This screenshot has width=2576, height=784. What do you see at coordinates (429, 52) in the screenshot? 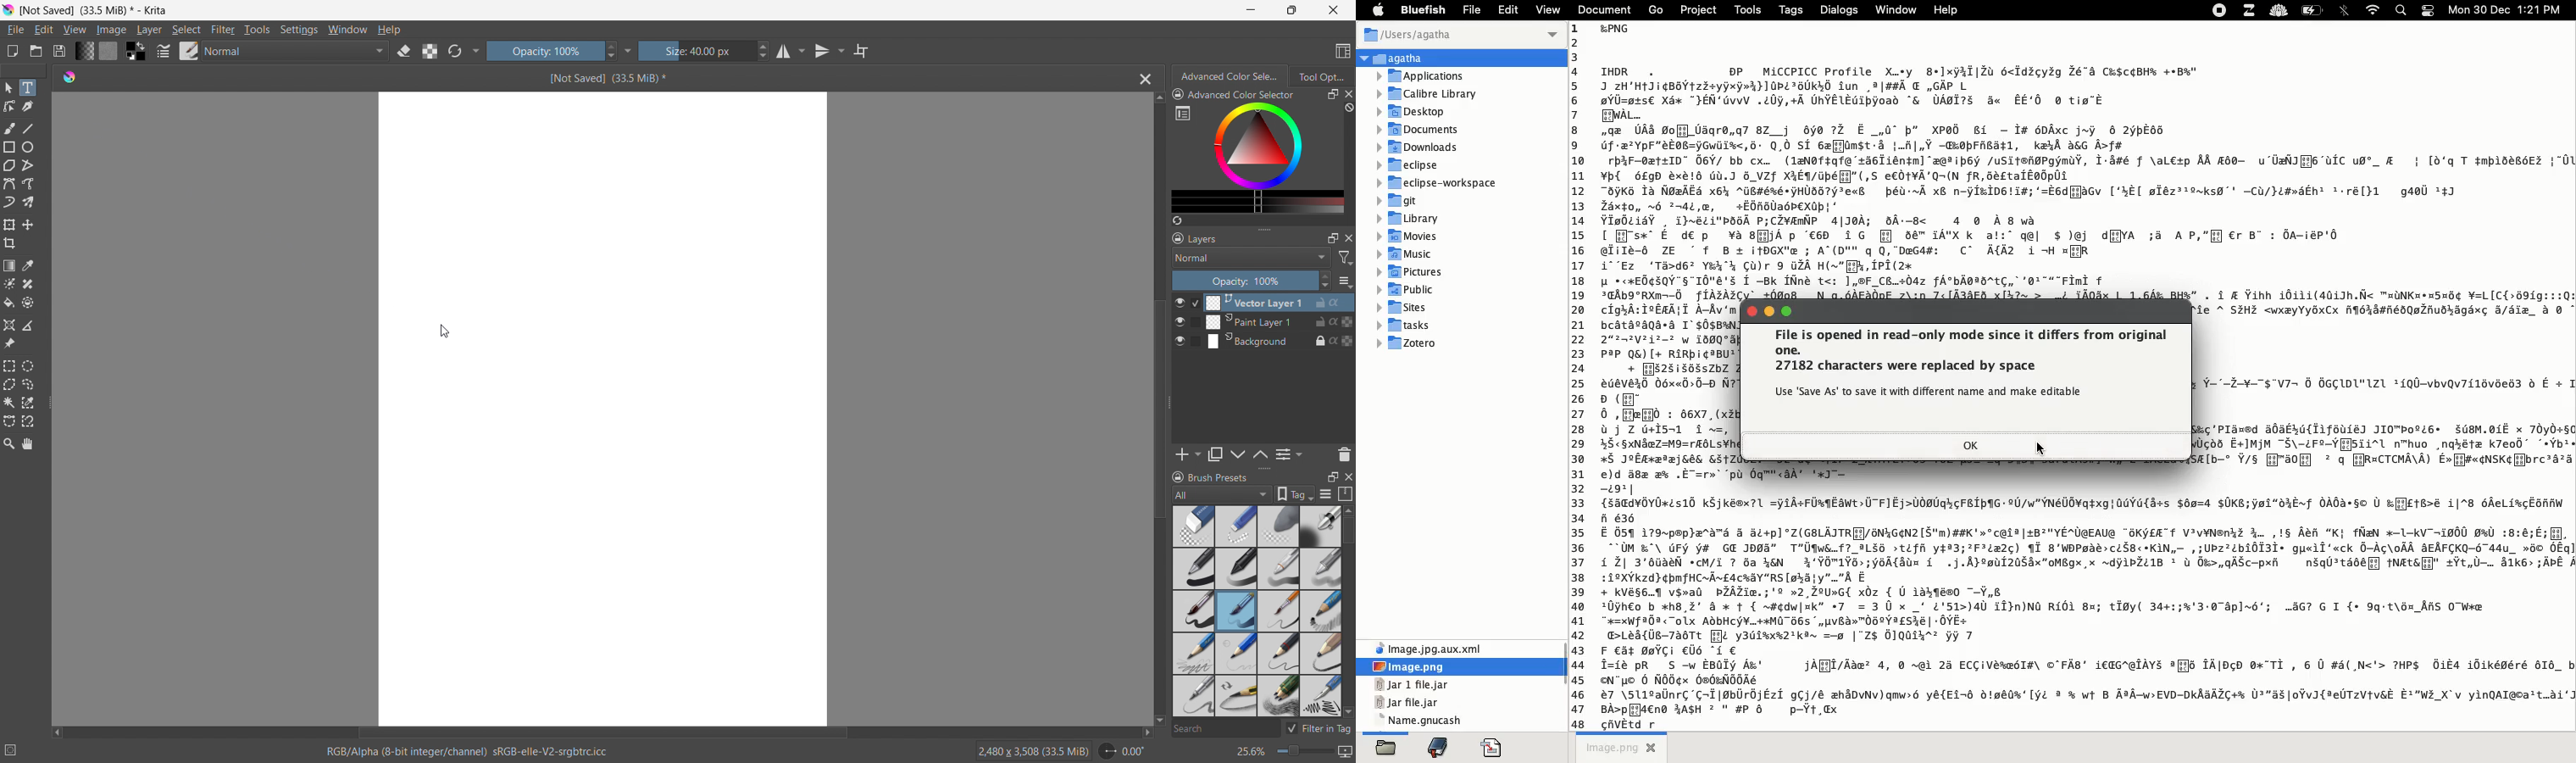
I see `preserve alpha` at bounding box center [429, 52].